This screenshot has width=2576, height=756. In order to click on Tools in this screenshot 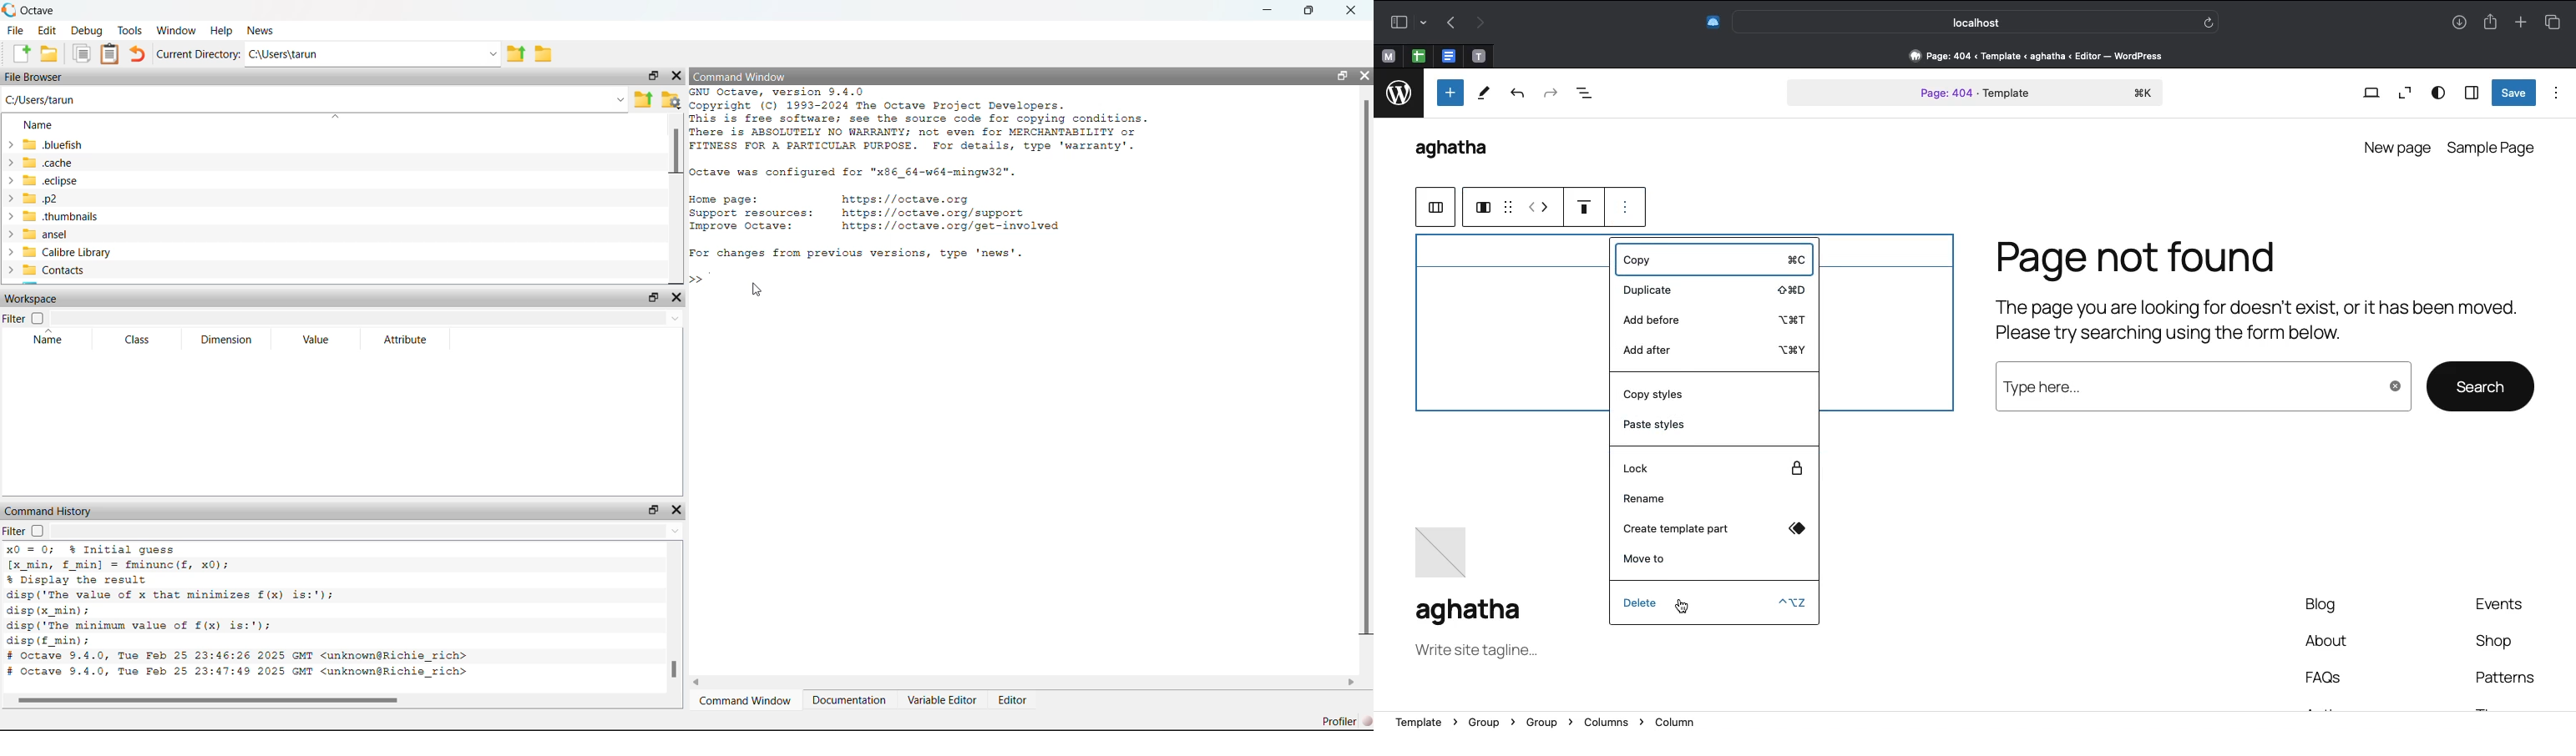, I will do `click(1483, 93)`.